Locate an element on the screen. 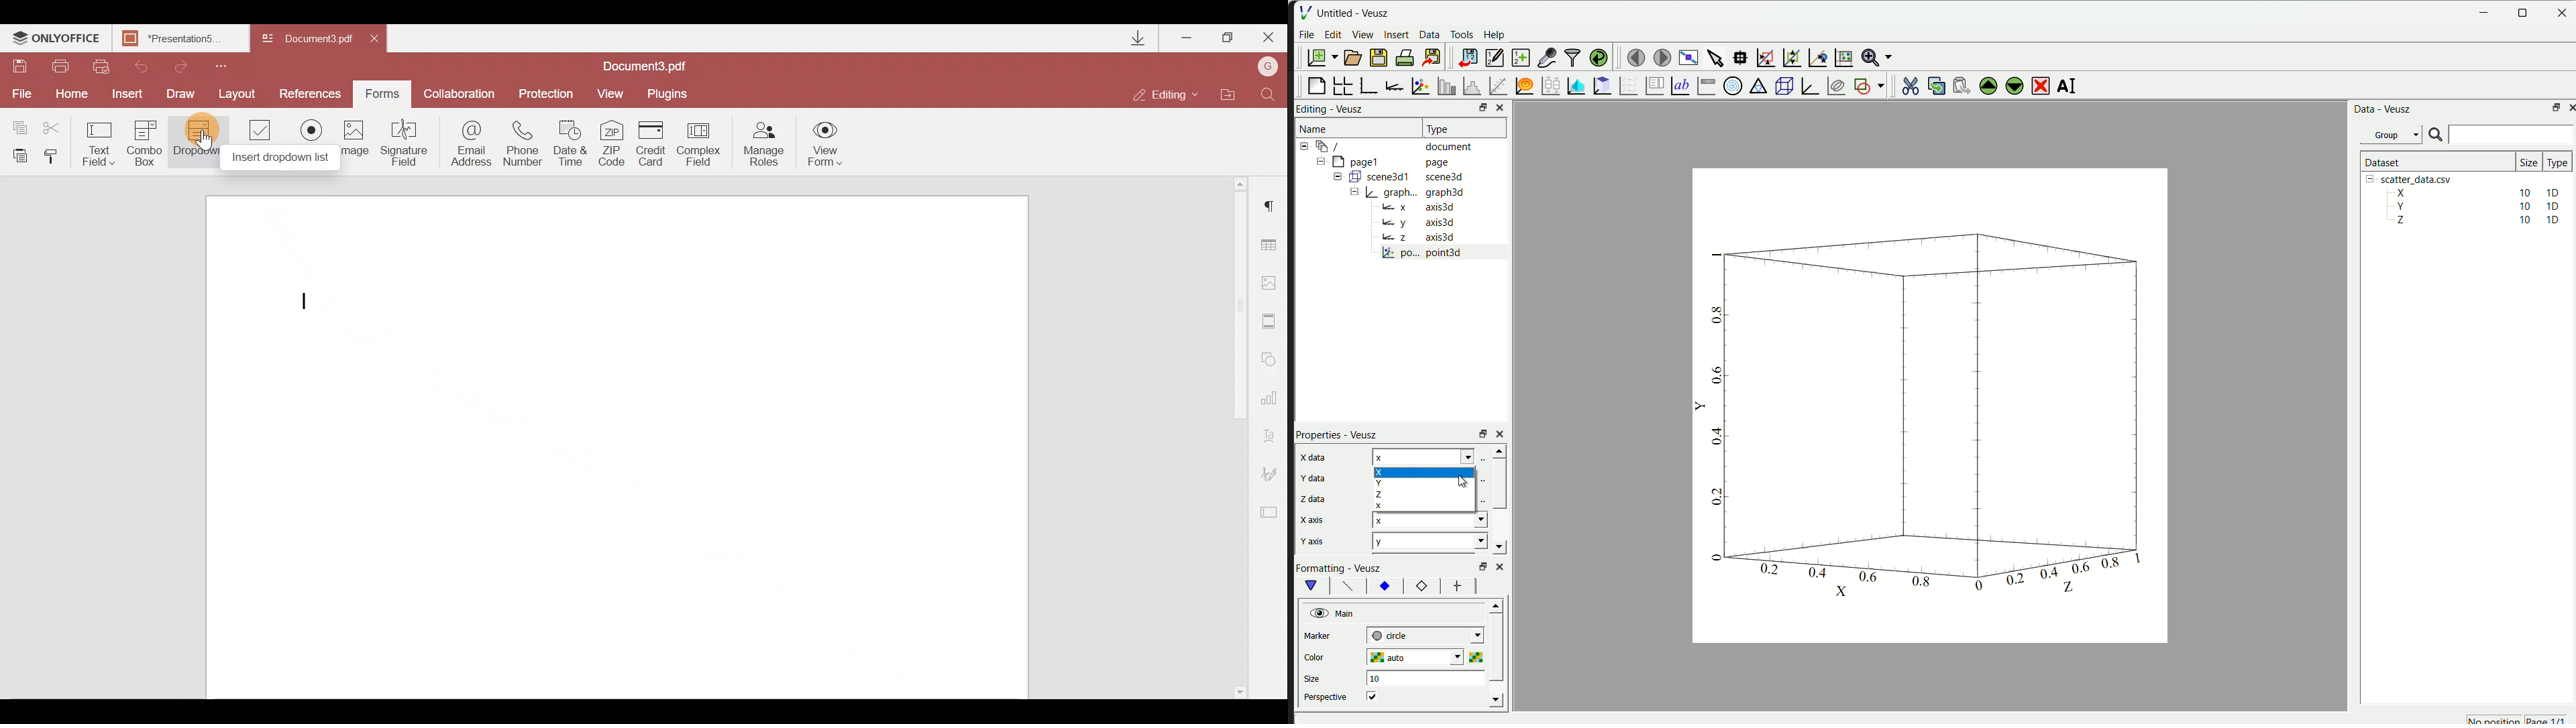 This screenshot has height=728, width=2576. Y 10 10 is located at coordinates (2473, 207).